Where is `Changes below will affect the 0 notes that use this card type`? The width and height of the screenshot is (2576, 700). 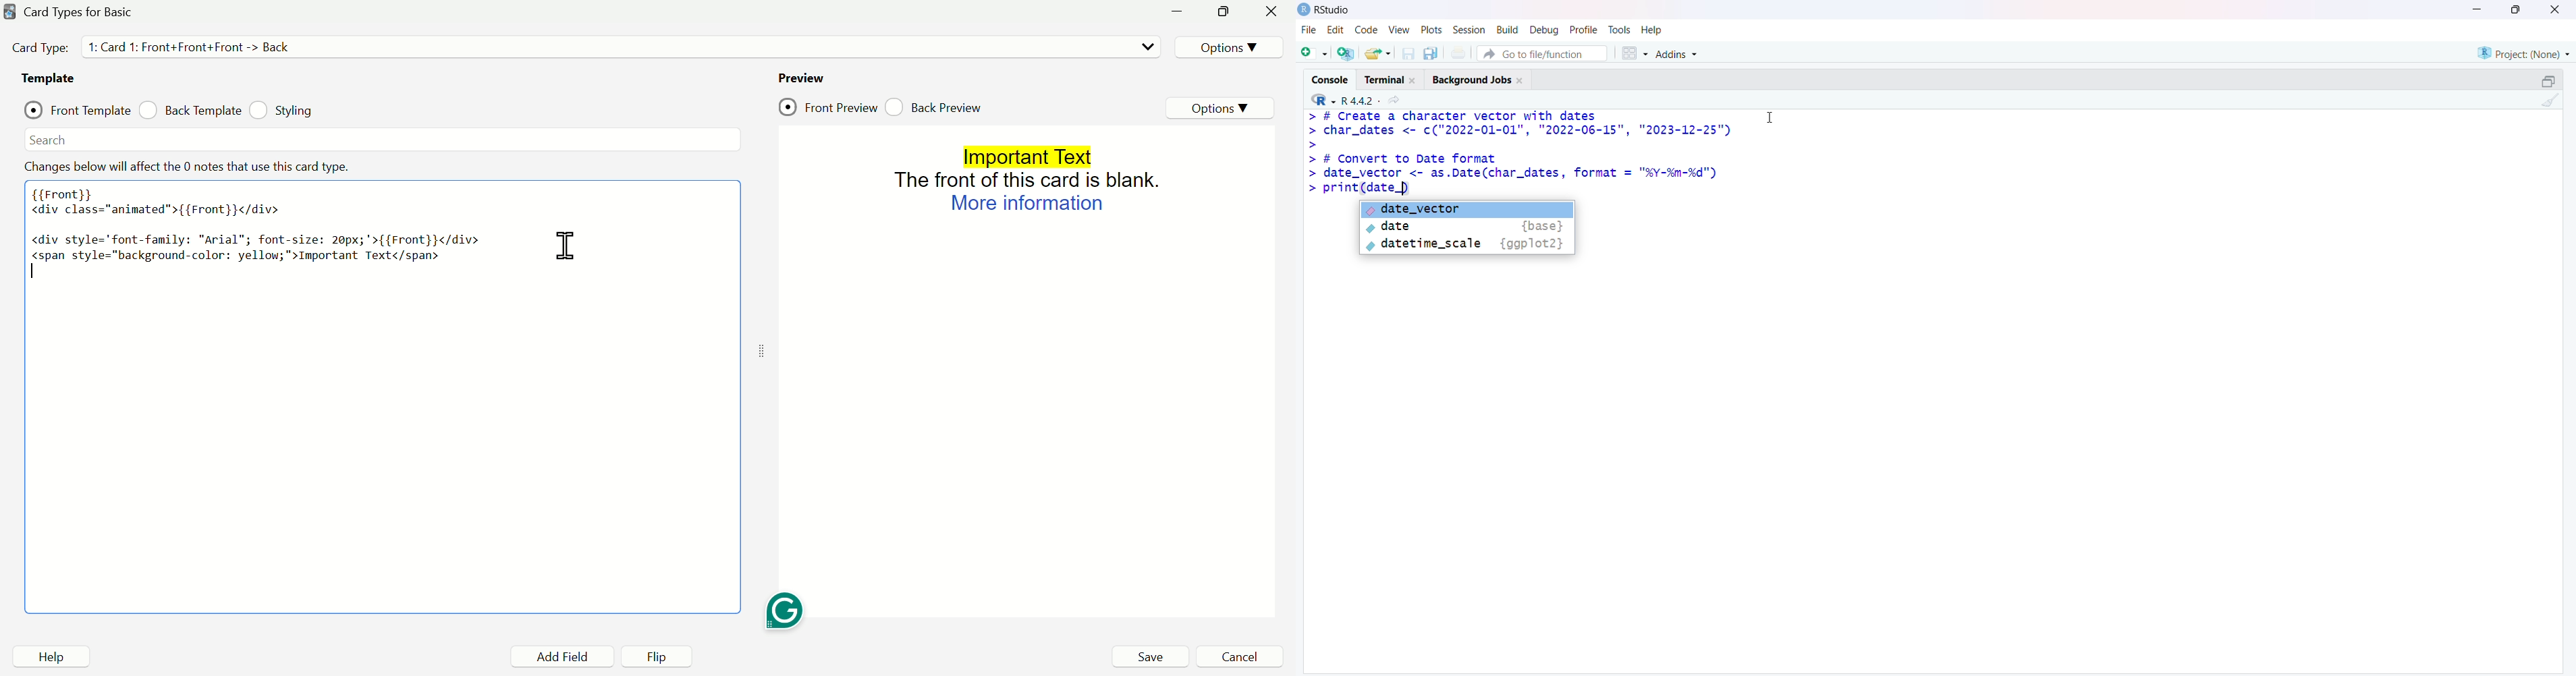 Changes below will affect the 0 notes that use this card type is located at coordinates (200, 168).